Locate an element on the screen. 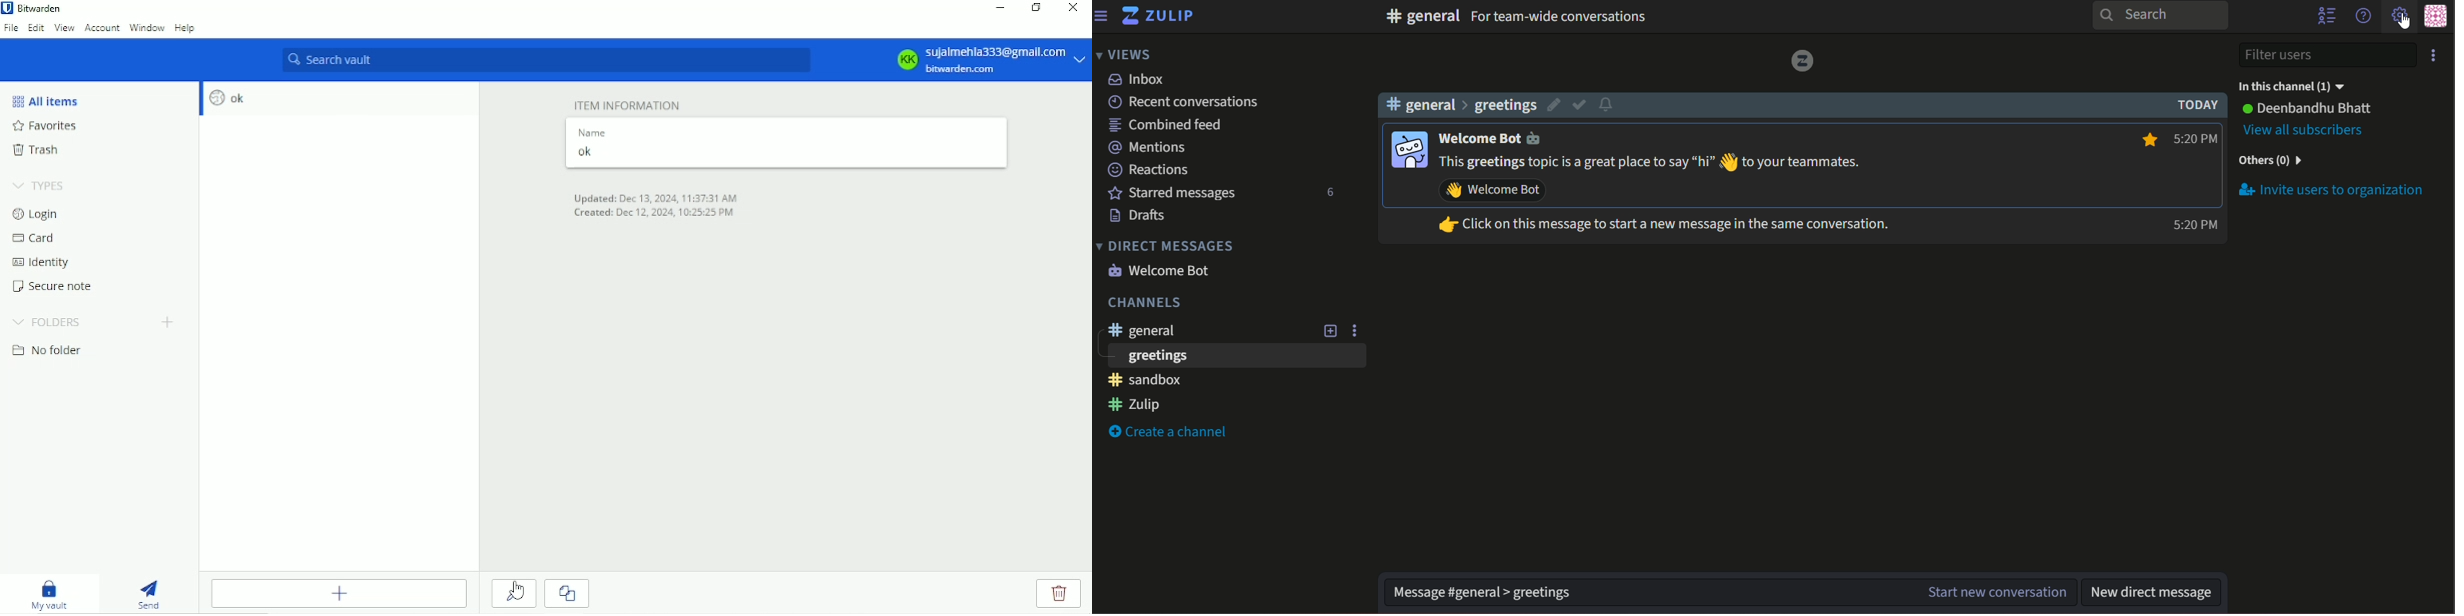 The height and width of the screenshot is (616, 2464). logo is located at coordinates (1801, 61).